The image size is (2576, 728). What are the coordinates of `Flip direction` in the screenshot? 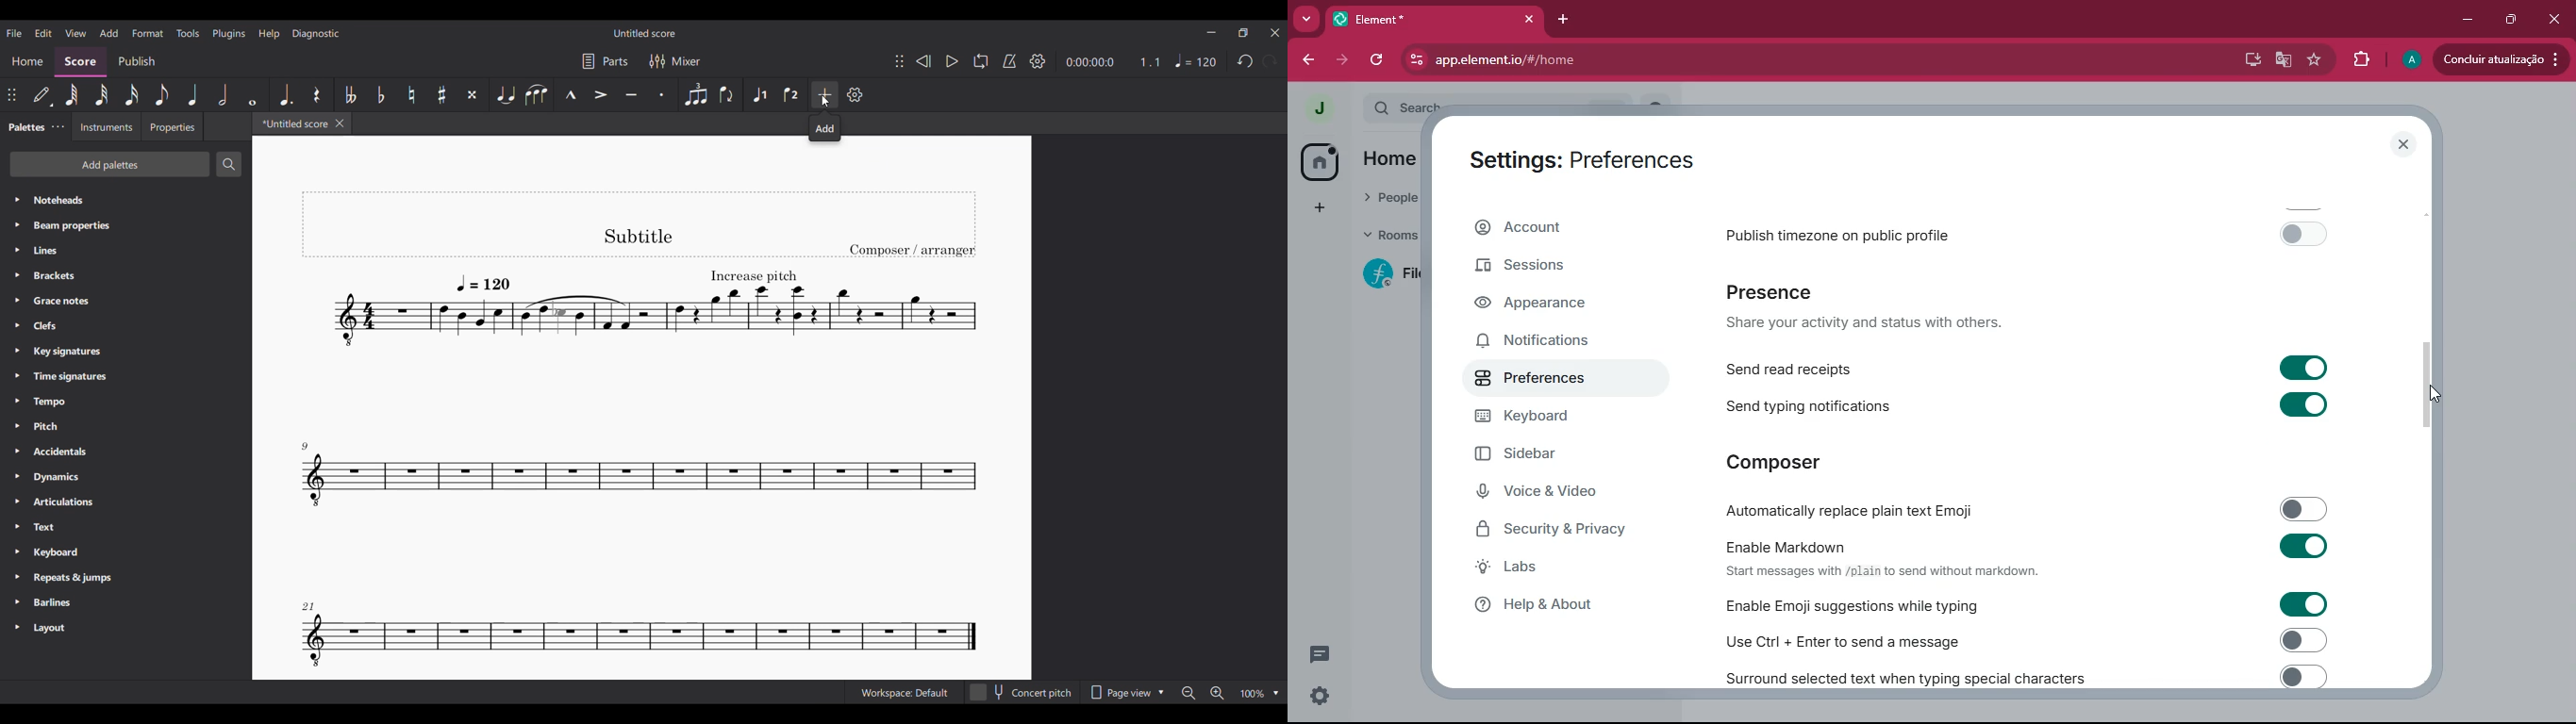 It's located at (729, 95).